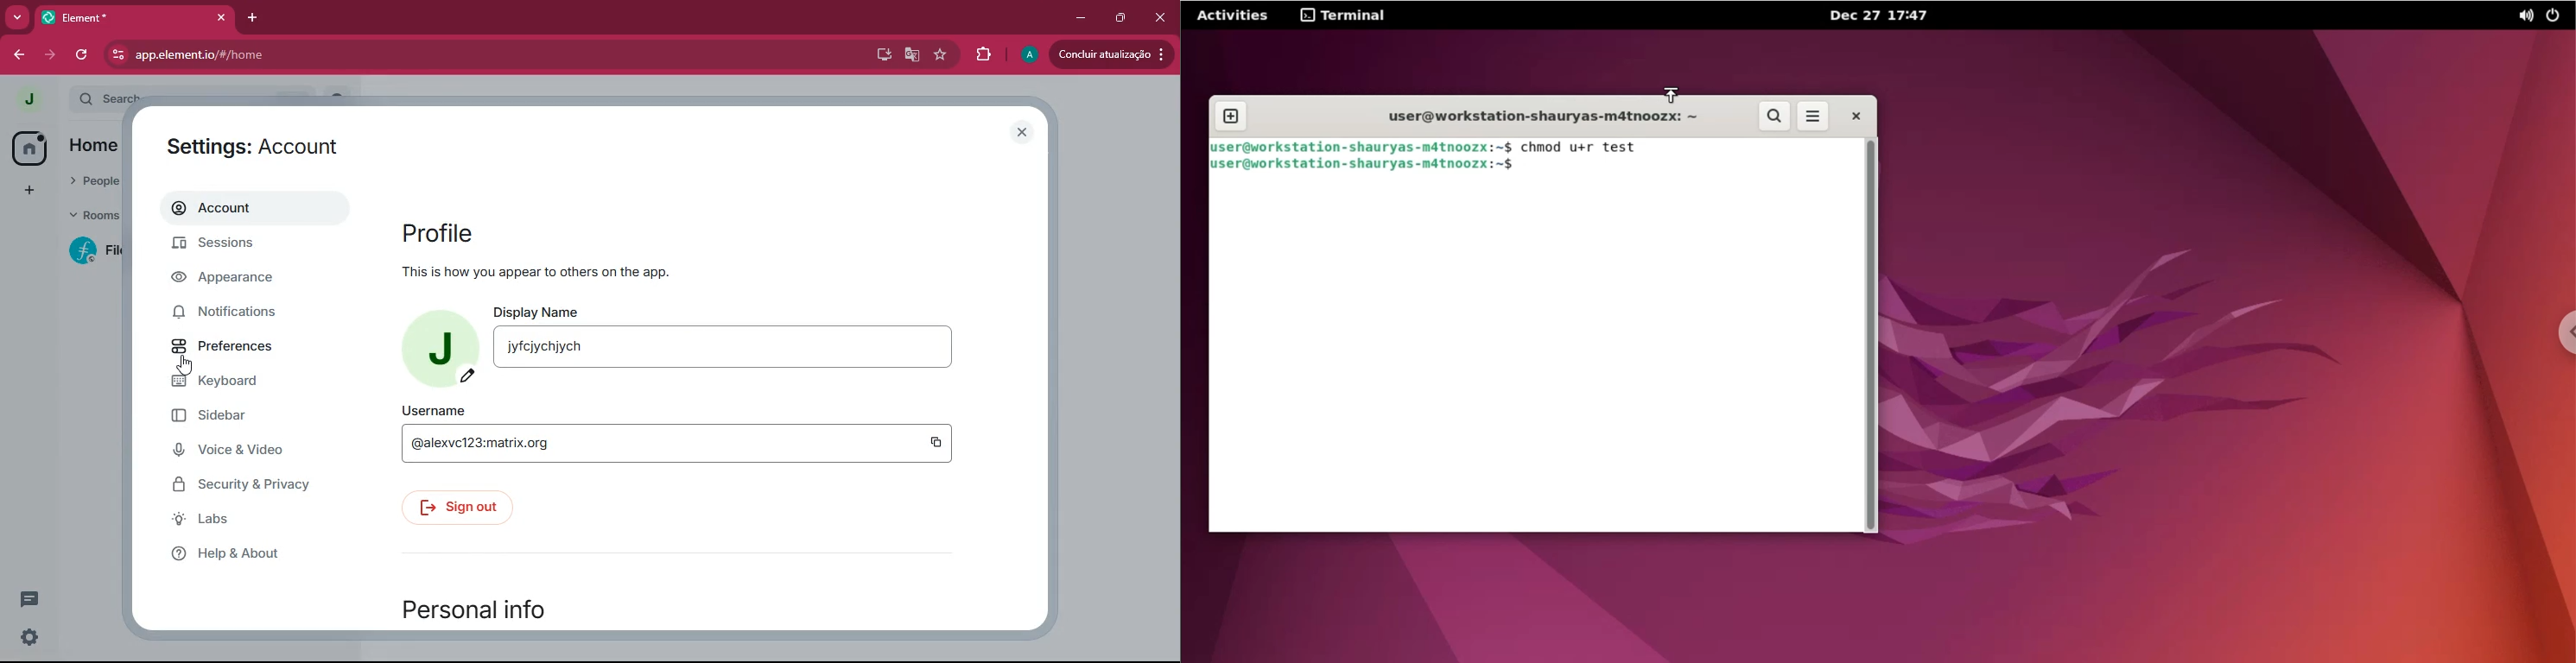 This screenshot has height=672, width=2576. Describe the element at coordinates (244, 247) in the screenshot. I see `sessions` at that location.